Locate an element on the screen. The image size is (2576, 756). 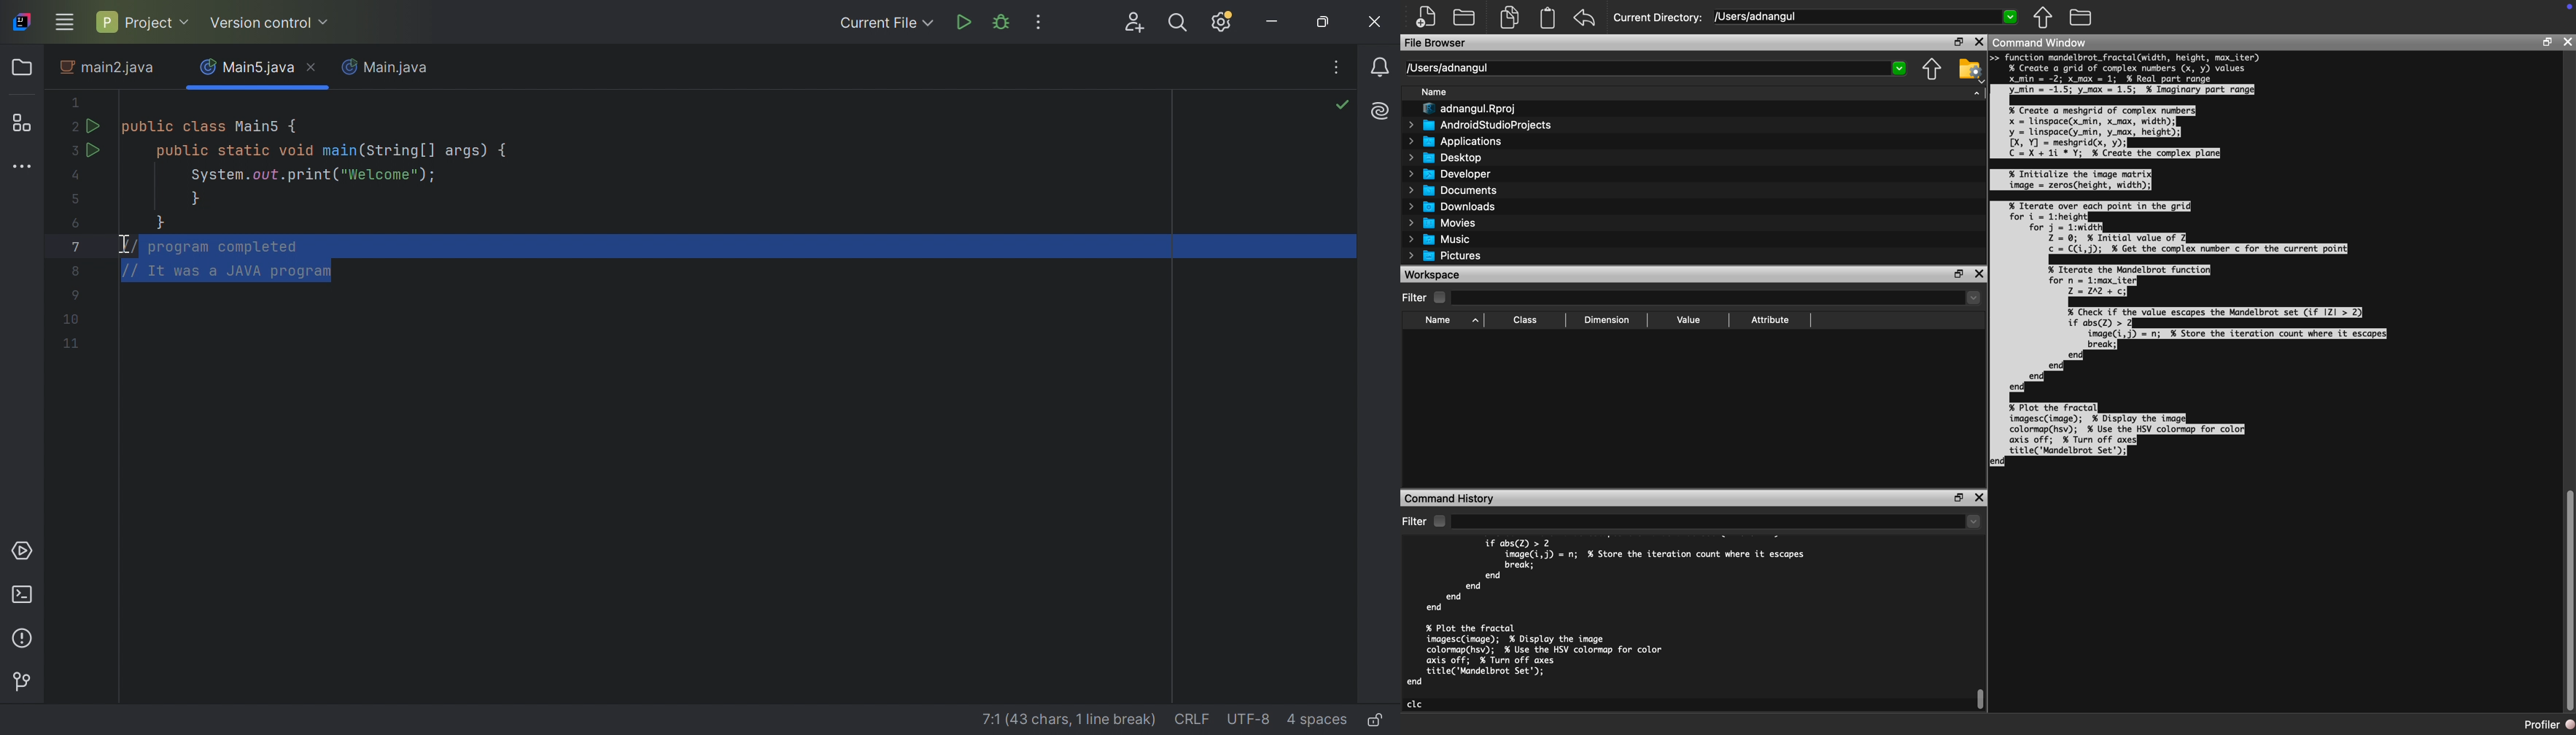
Selected lines commented again is located at coordinates (213, 260).